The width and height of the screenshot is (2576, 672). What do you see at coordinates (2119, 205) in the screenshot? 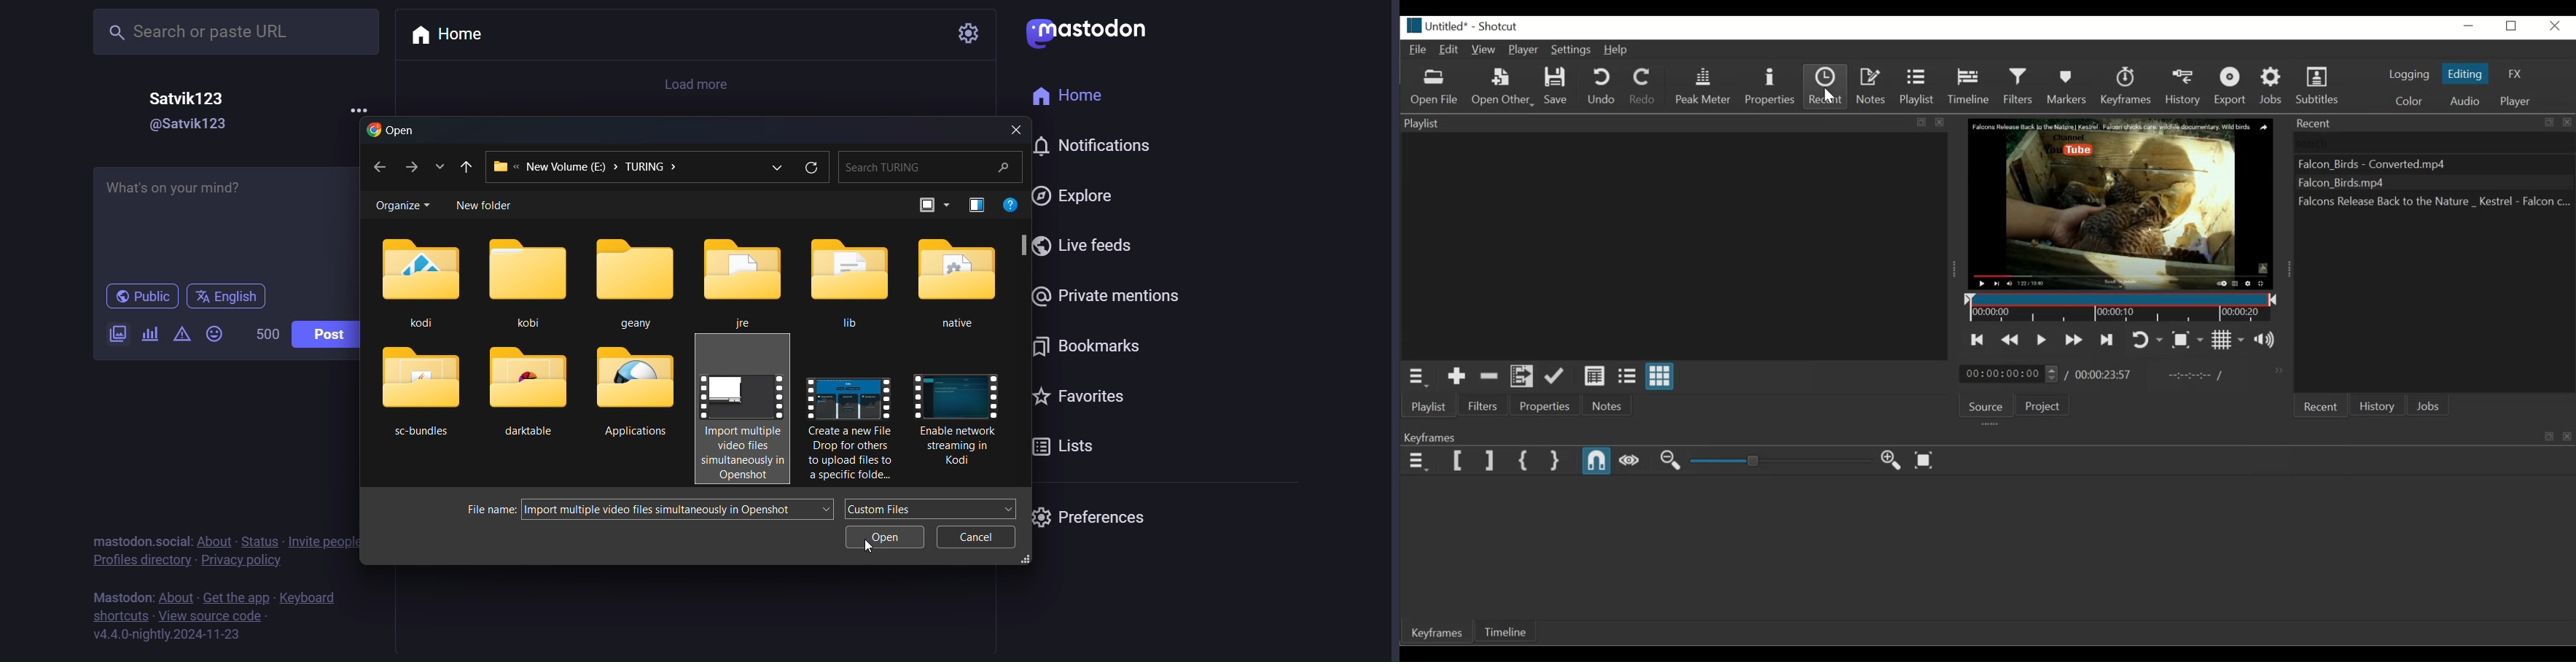
I see `Media Viewer` at bounding box center [2119, 205].